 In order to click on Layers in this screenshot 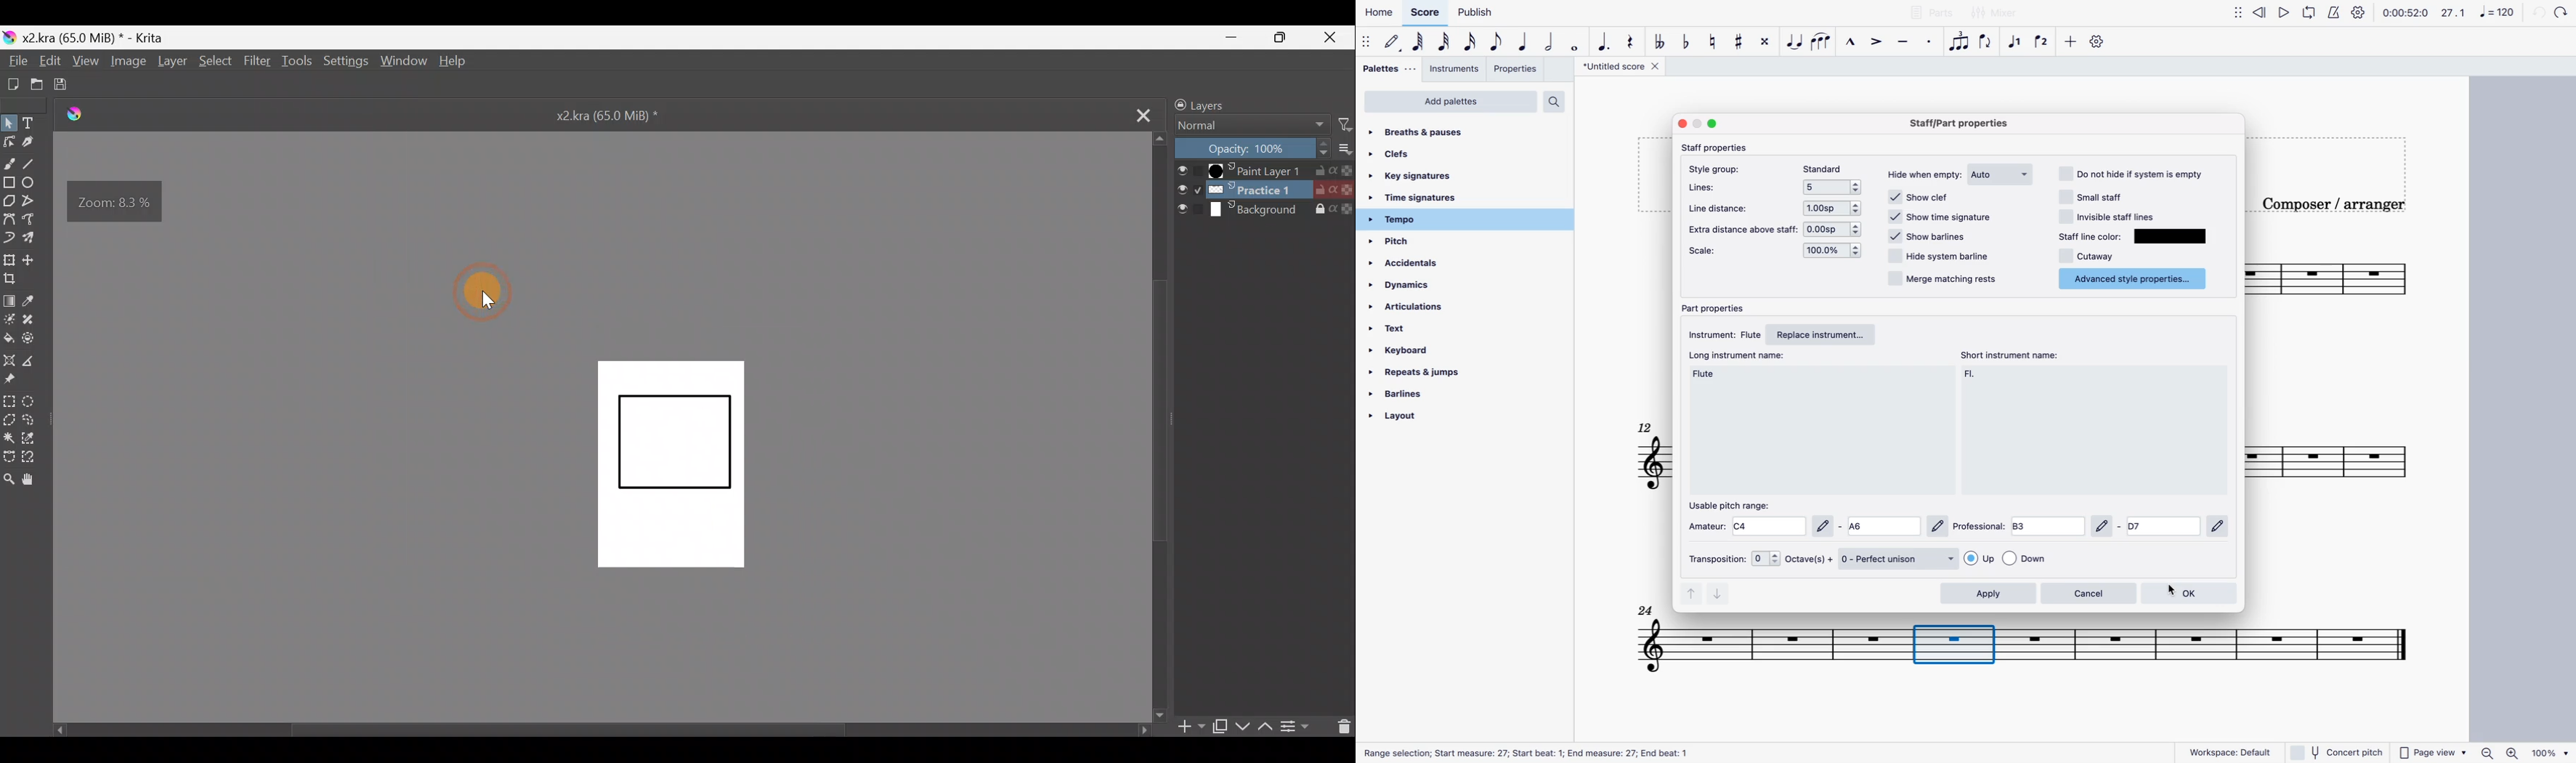, I will do `click(1234, 104)`.